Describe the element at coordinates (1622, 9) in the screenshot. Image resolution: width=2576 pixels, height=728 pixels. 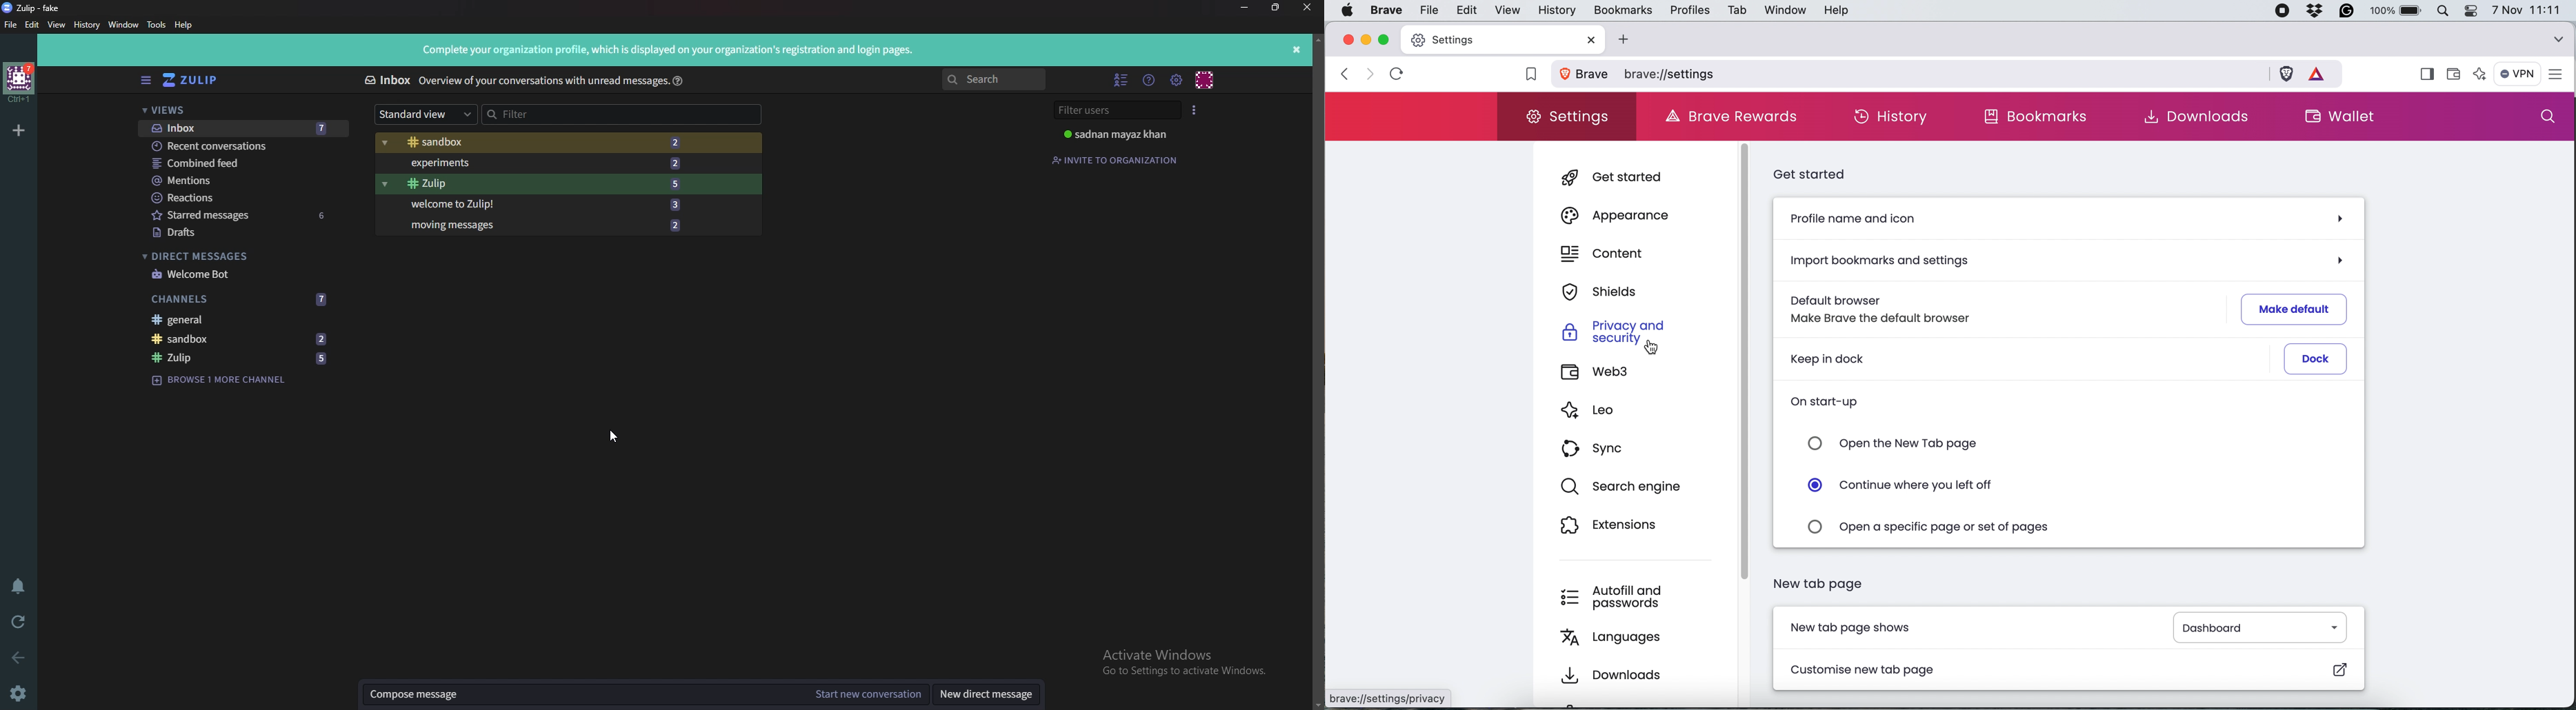
I see `bookmarks` at that location.